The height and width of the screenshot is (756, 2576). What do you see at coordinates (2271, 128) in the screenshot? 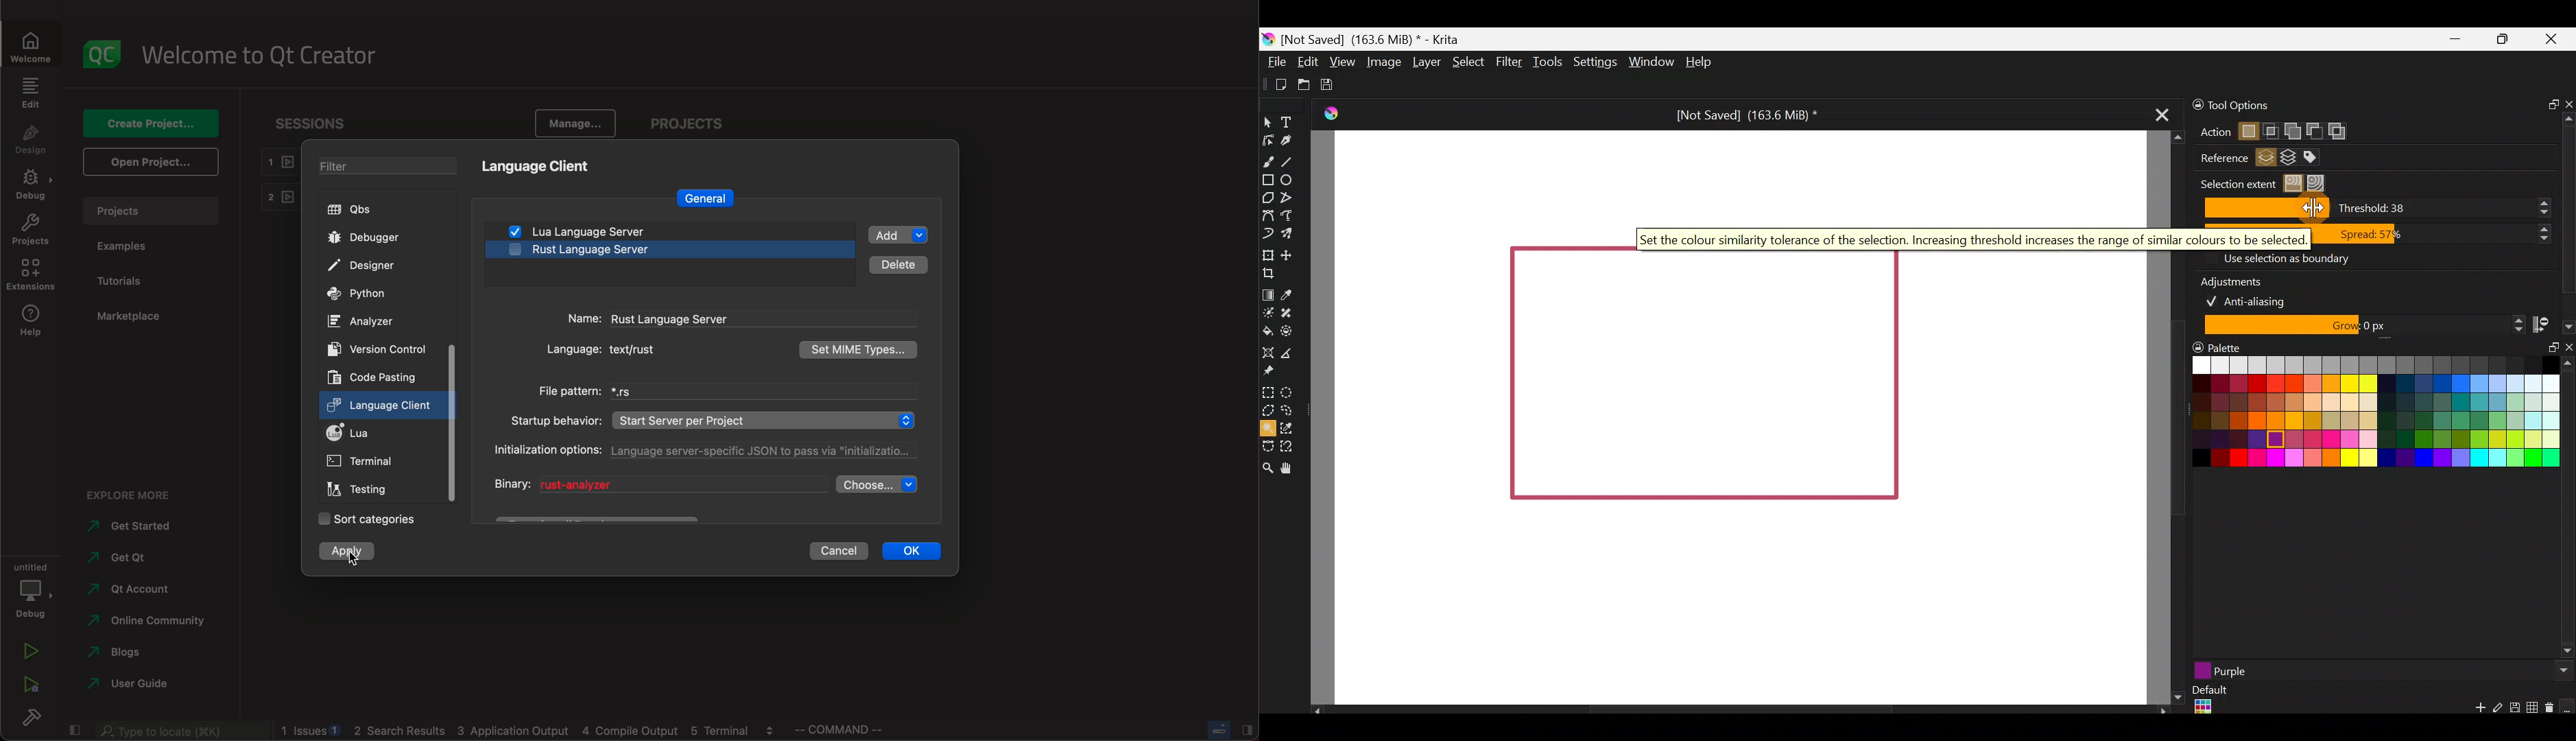
I see `Intersect` at bounding box center [2271, 128].